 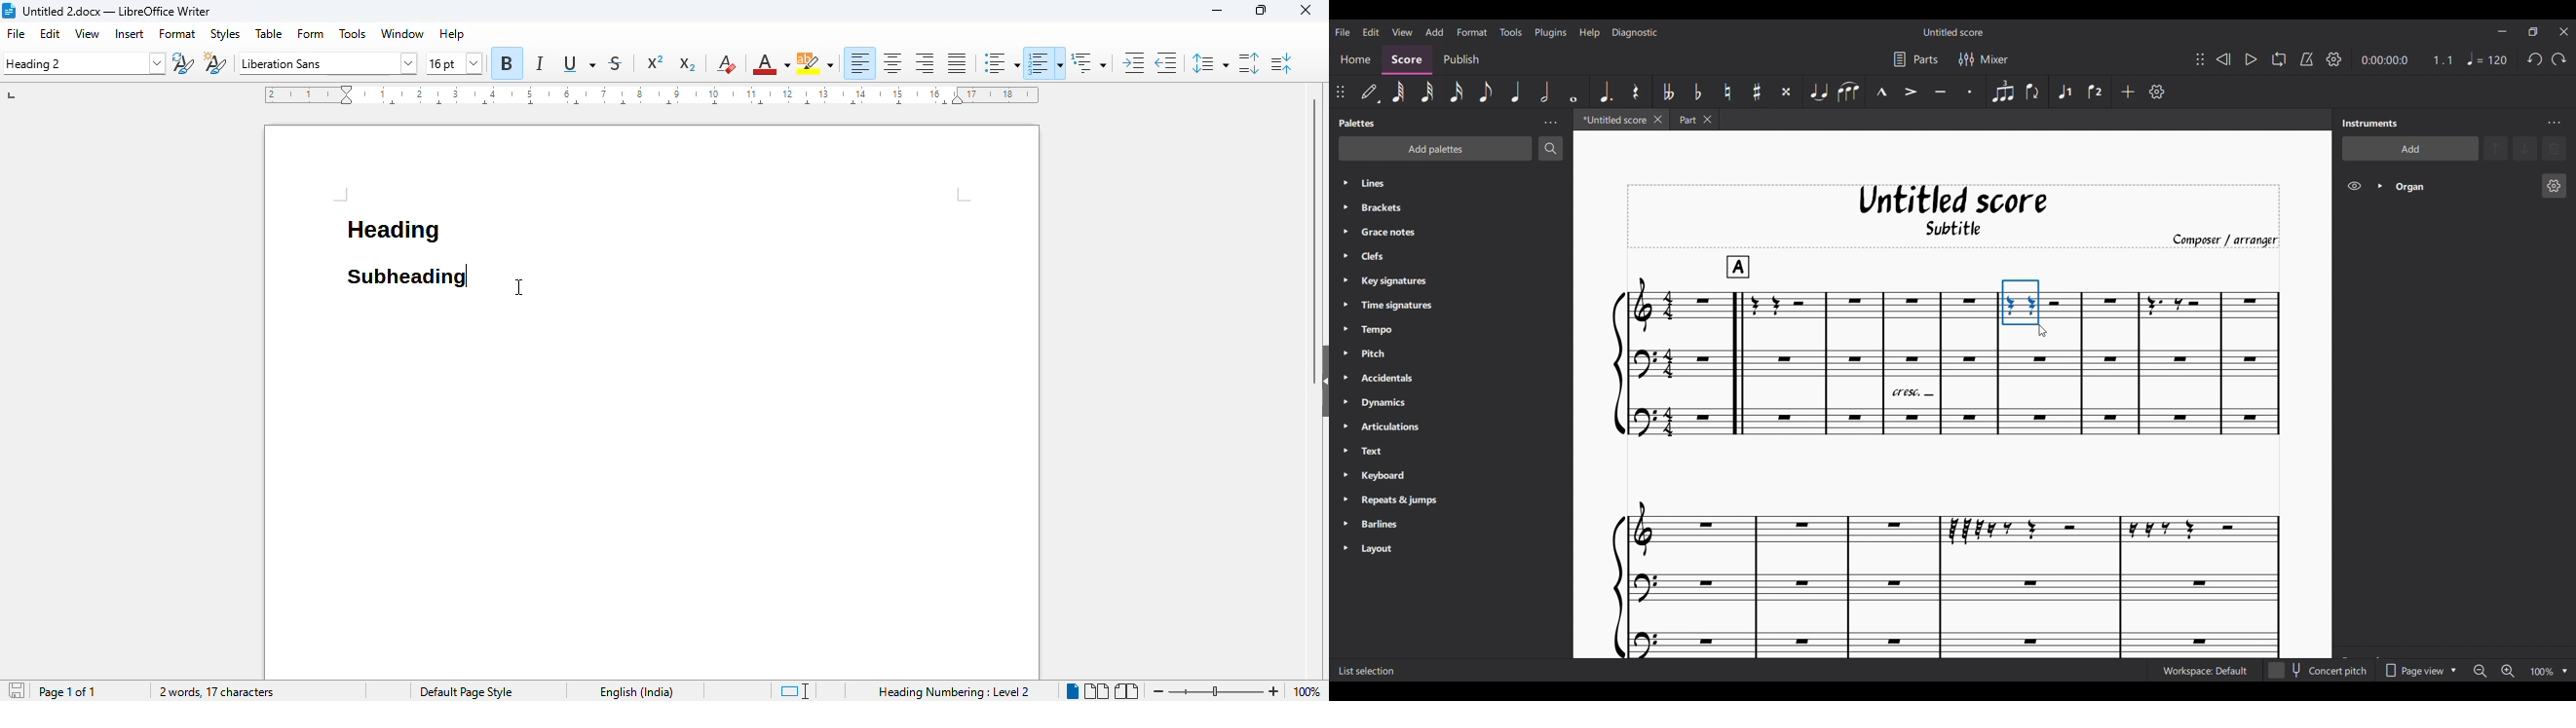 I want to click on Quarter note, so click(x=2486, y=58).